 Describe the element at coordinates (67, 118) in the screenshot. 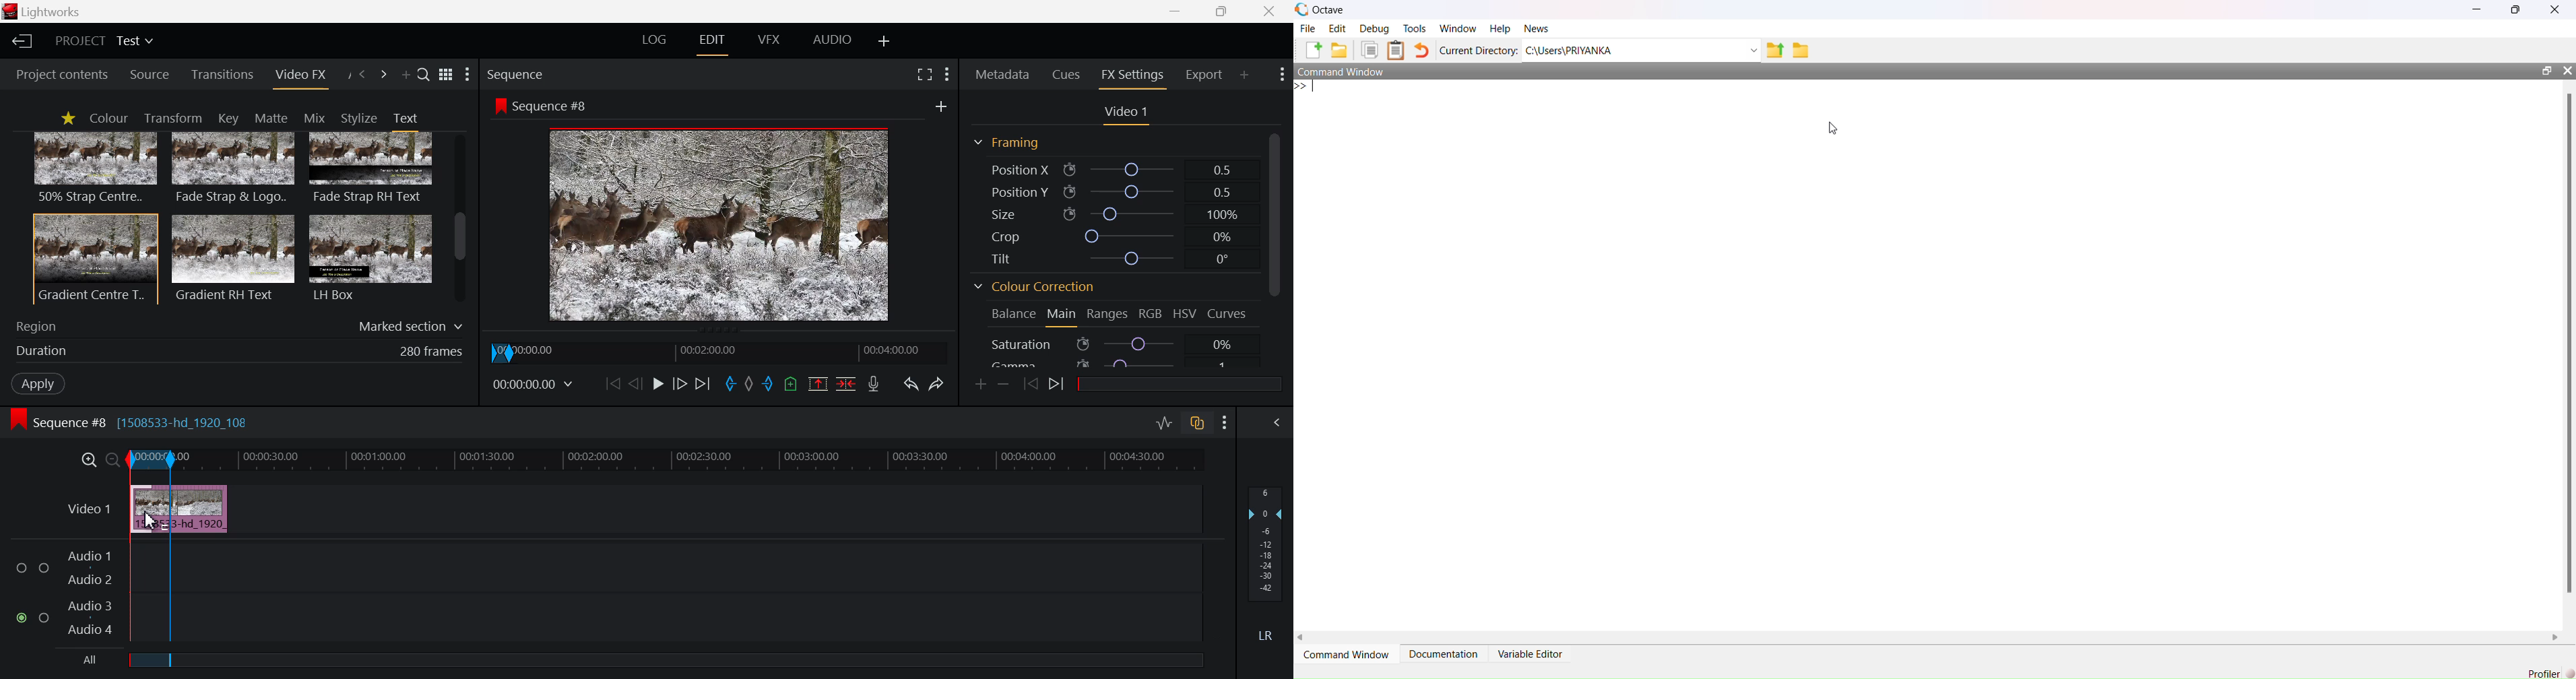

I see `Favorites` at that location.